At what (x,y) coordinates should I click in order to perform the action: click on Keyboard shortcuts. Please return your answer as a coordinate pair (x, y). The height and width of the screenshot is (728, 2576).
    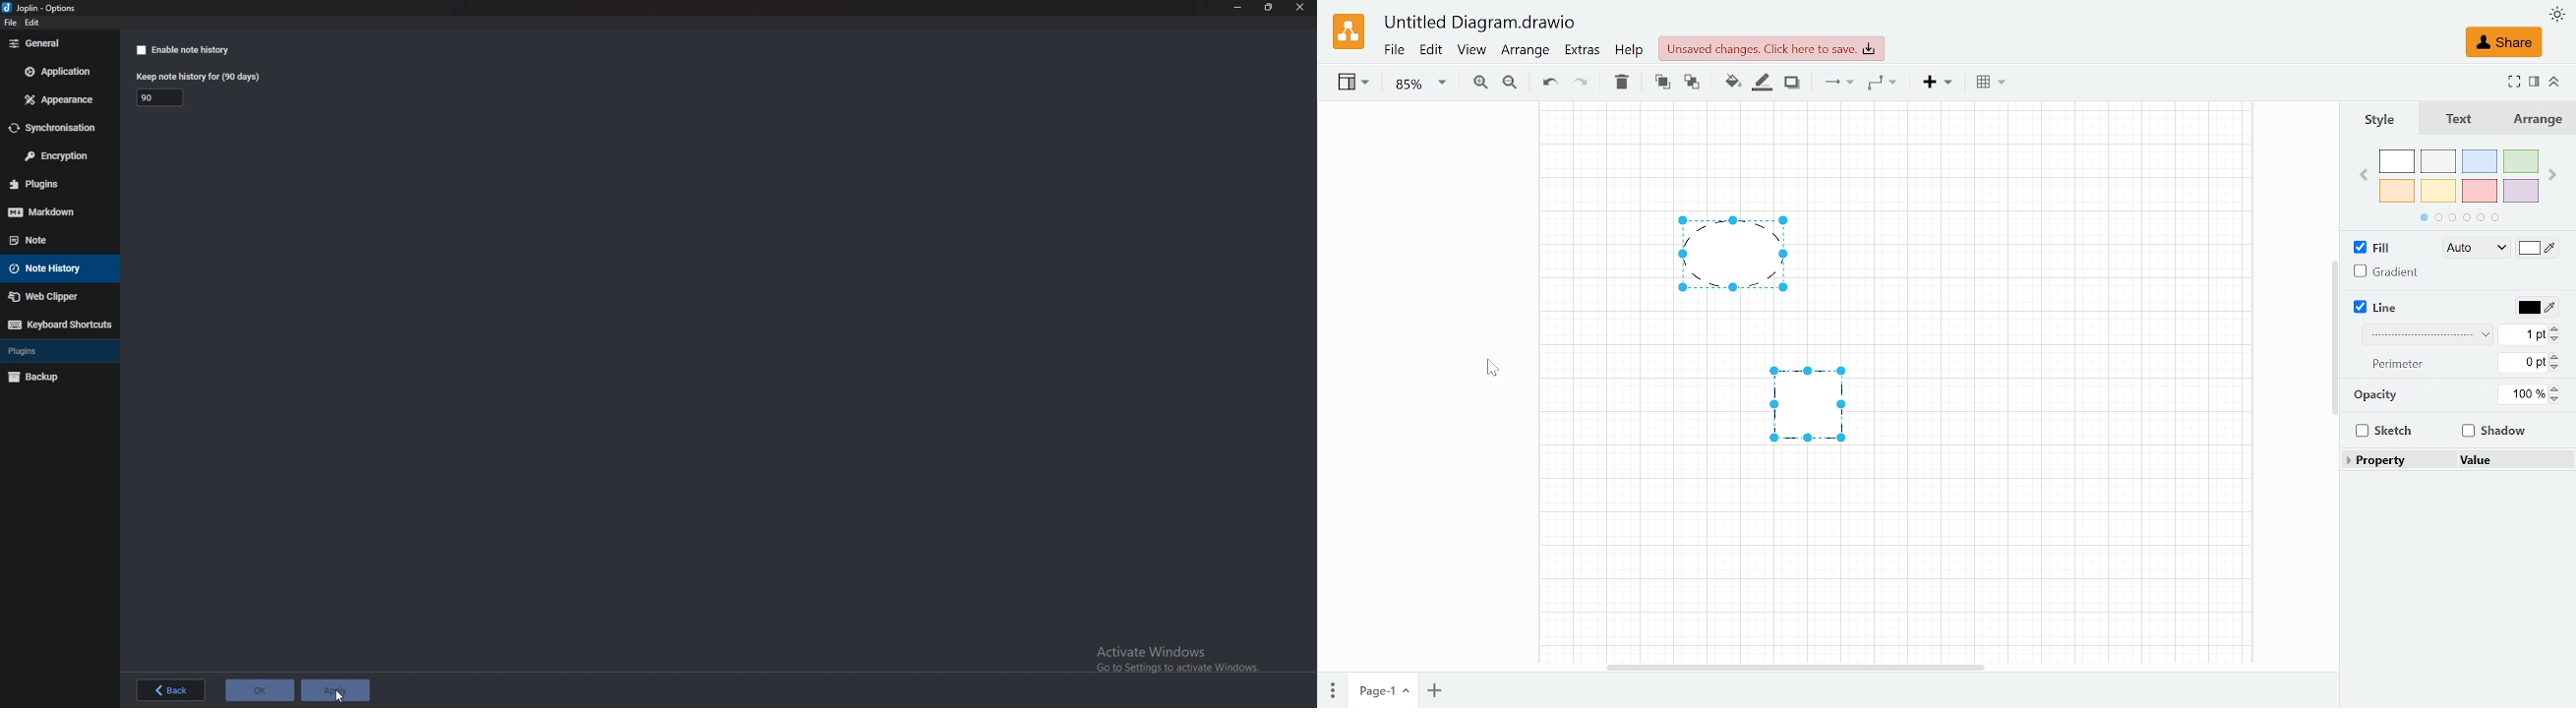
    Looking at the image, I should click on (58, 324).